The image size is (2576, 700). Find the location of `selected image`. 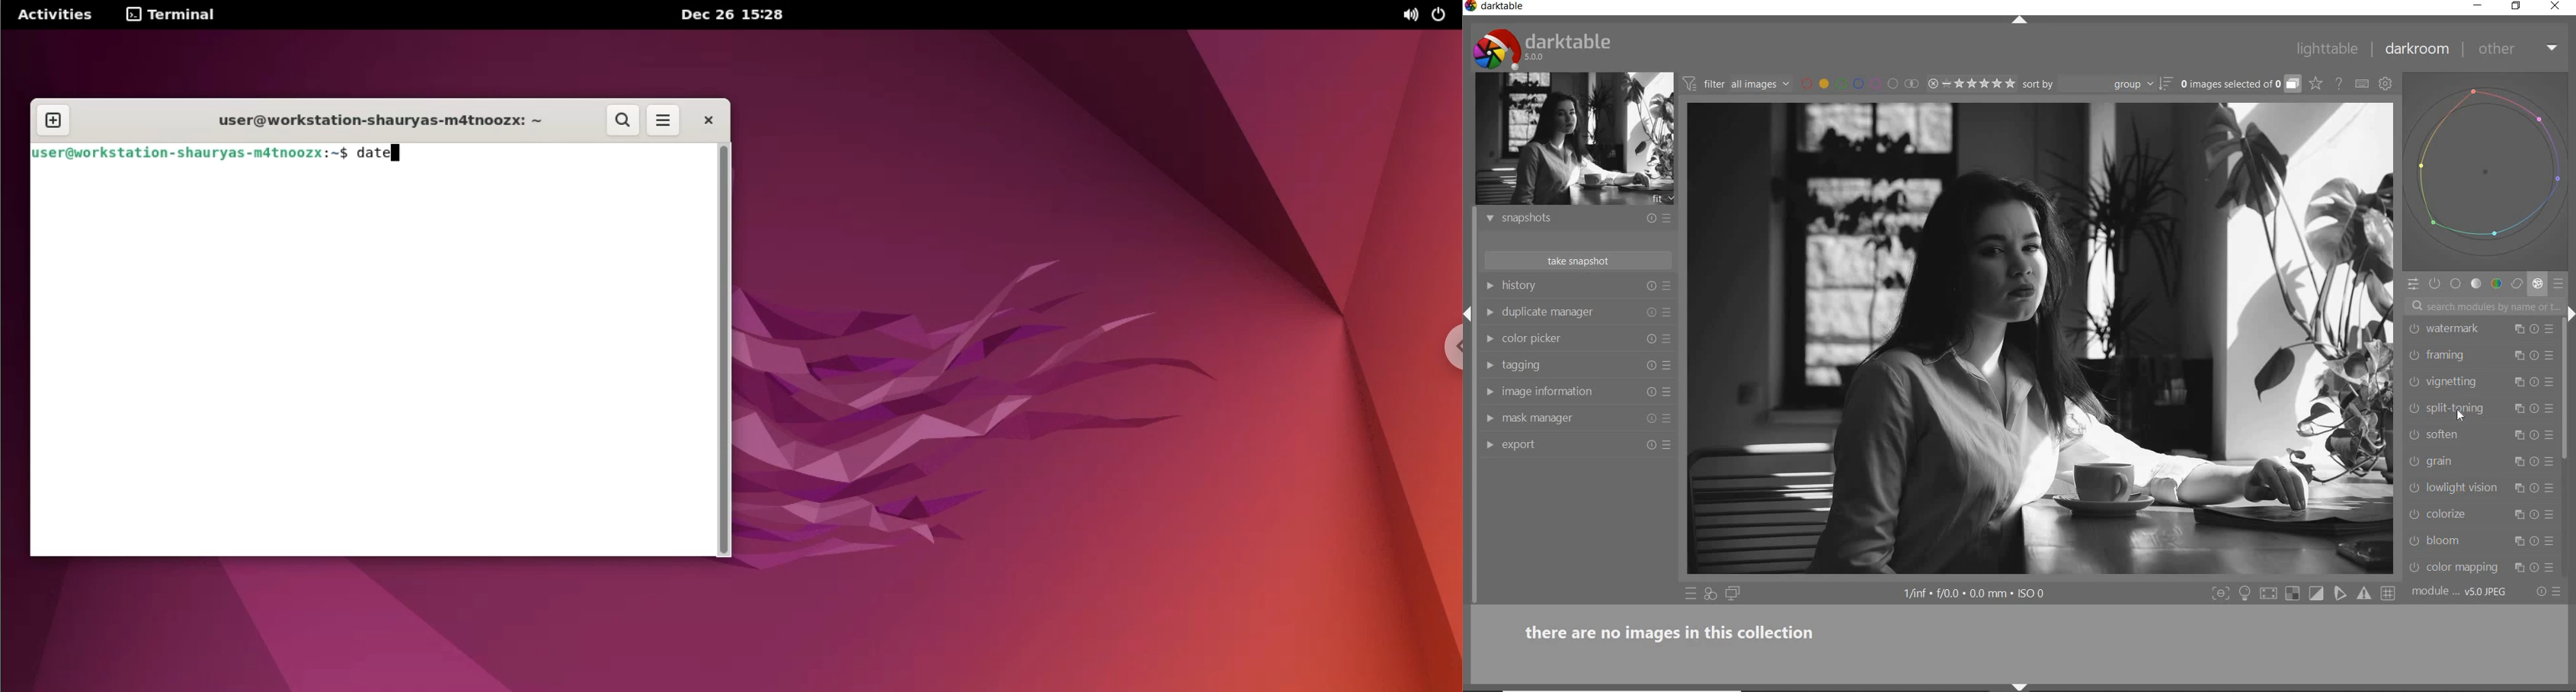

selected image is located at coordinates (2038, 341).